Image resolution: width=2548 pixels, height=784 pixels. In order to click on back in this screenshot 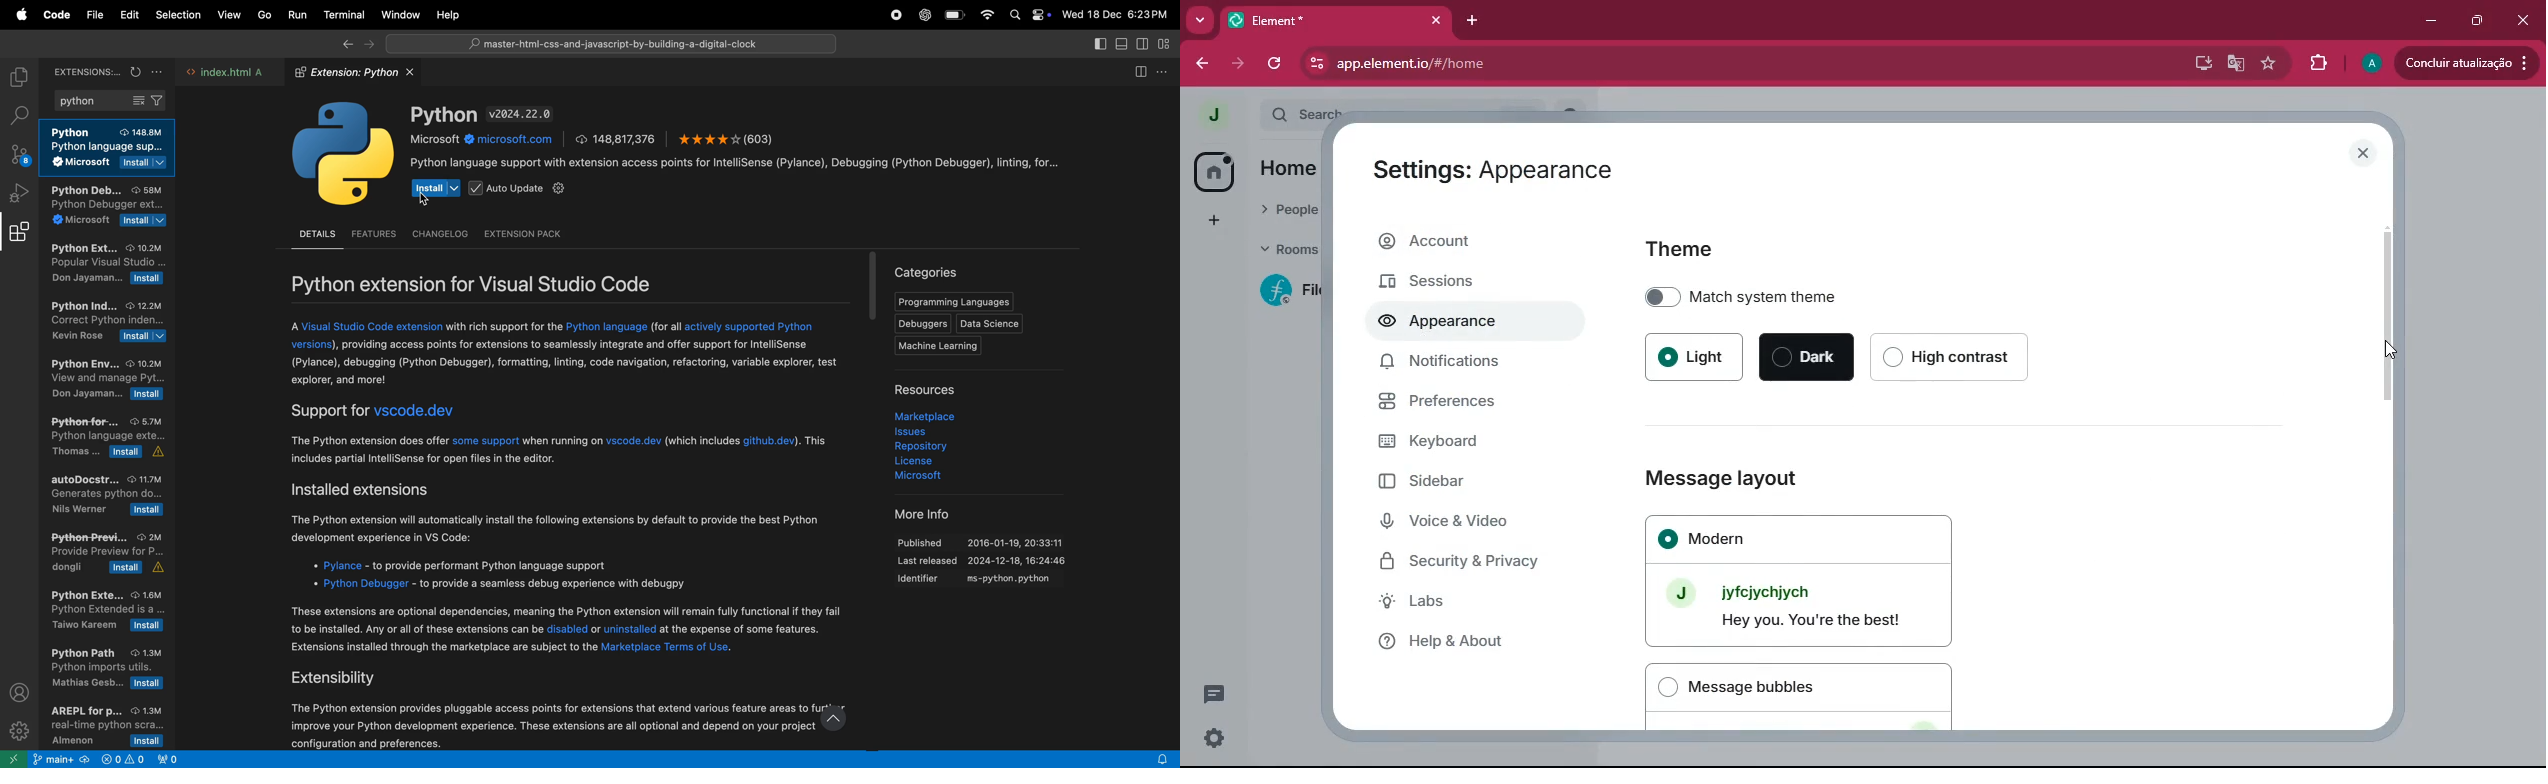, I will do `click(1200, 61)`.